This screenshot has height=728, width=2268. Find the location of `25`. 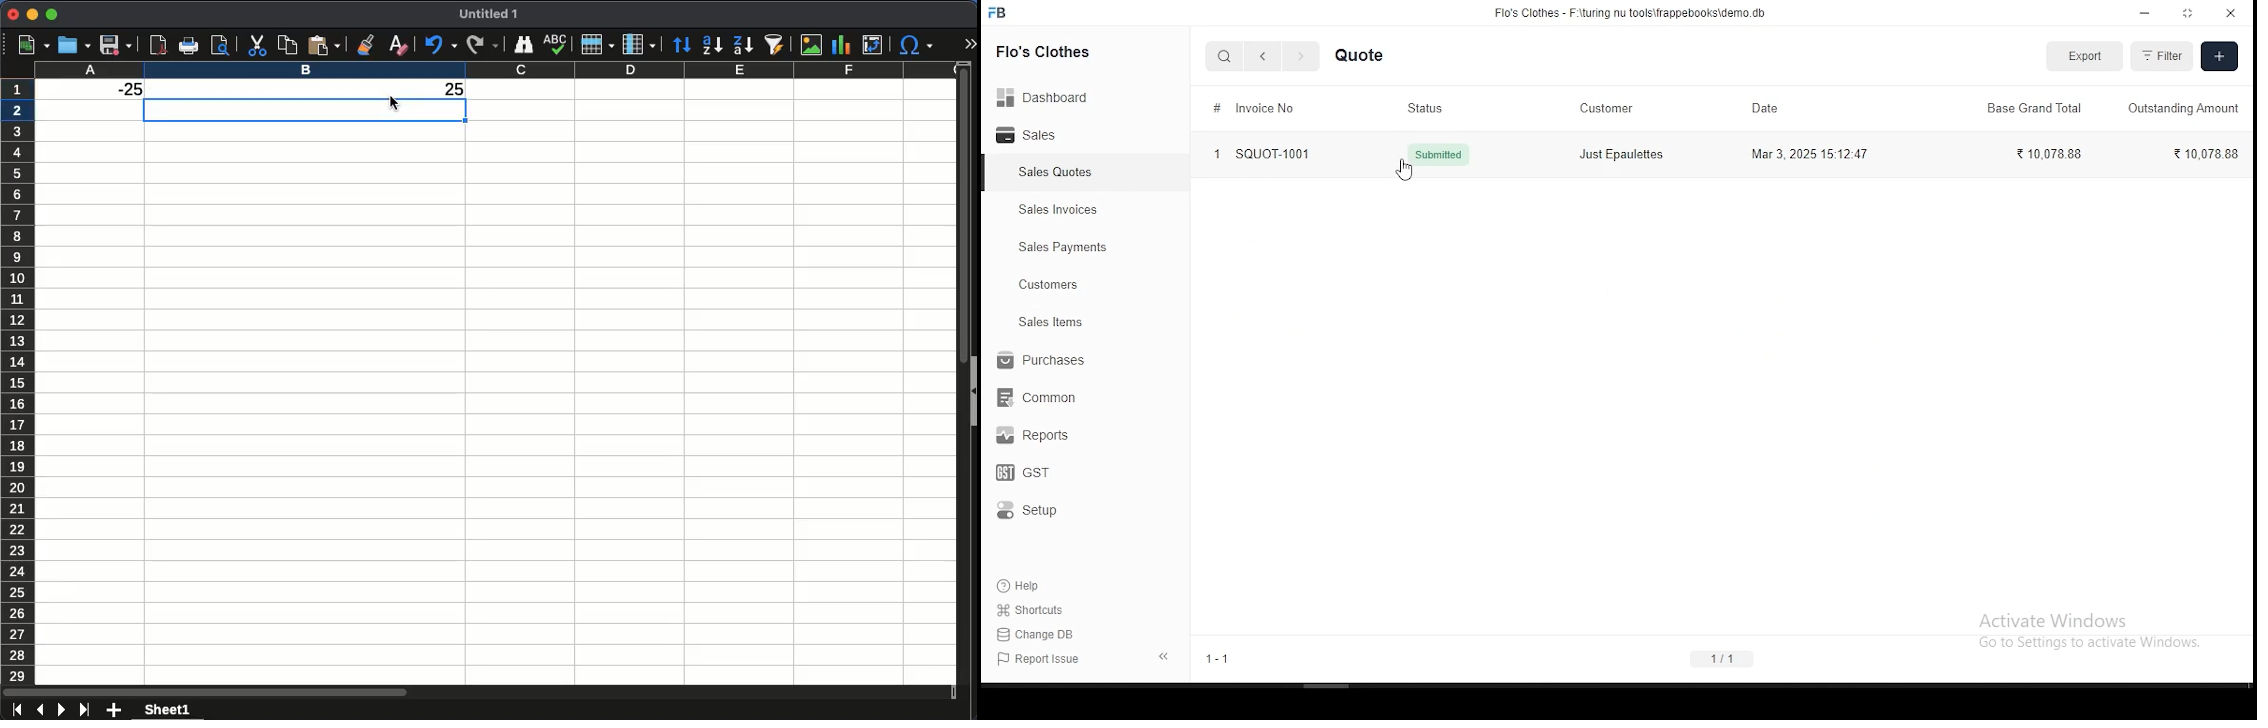

25 is located at coordinates (455, 89).